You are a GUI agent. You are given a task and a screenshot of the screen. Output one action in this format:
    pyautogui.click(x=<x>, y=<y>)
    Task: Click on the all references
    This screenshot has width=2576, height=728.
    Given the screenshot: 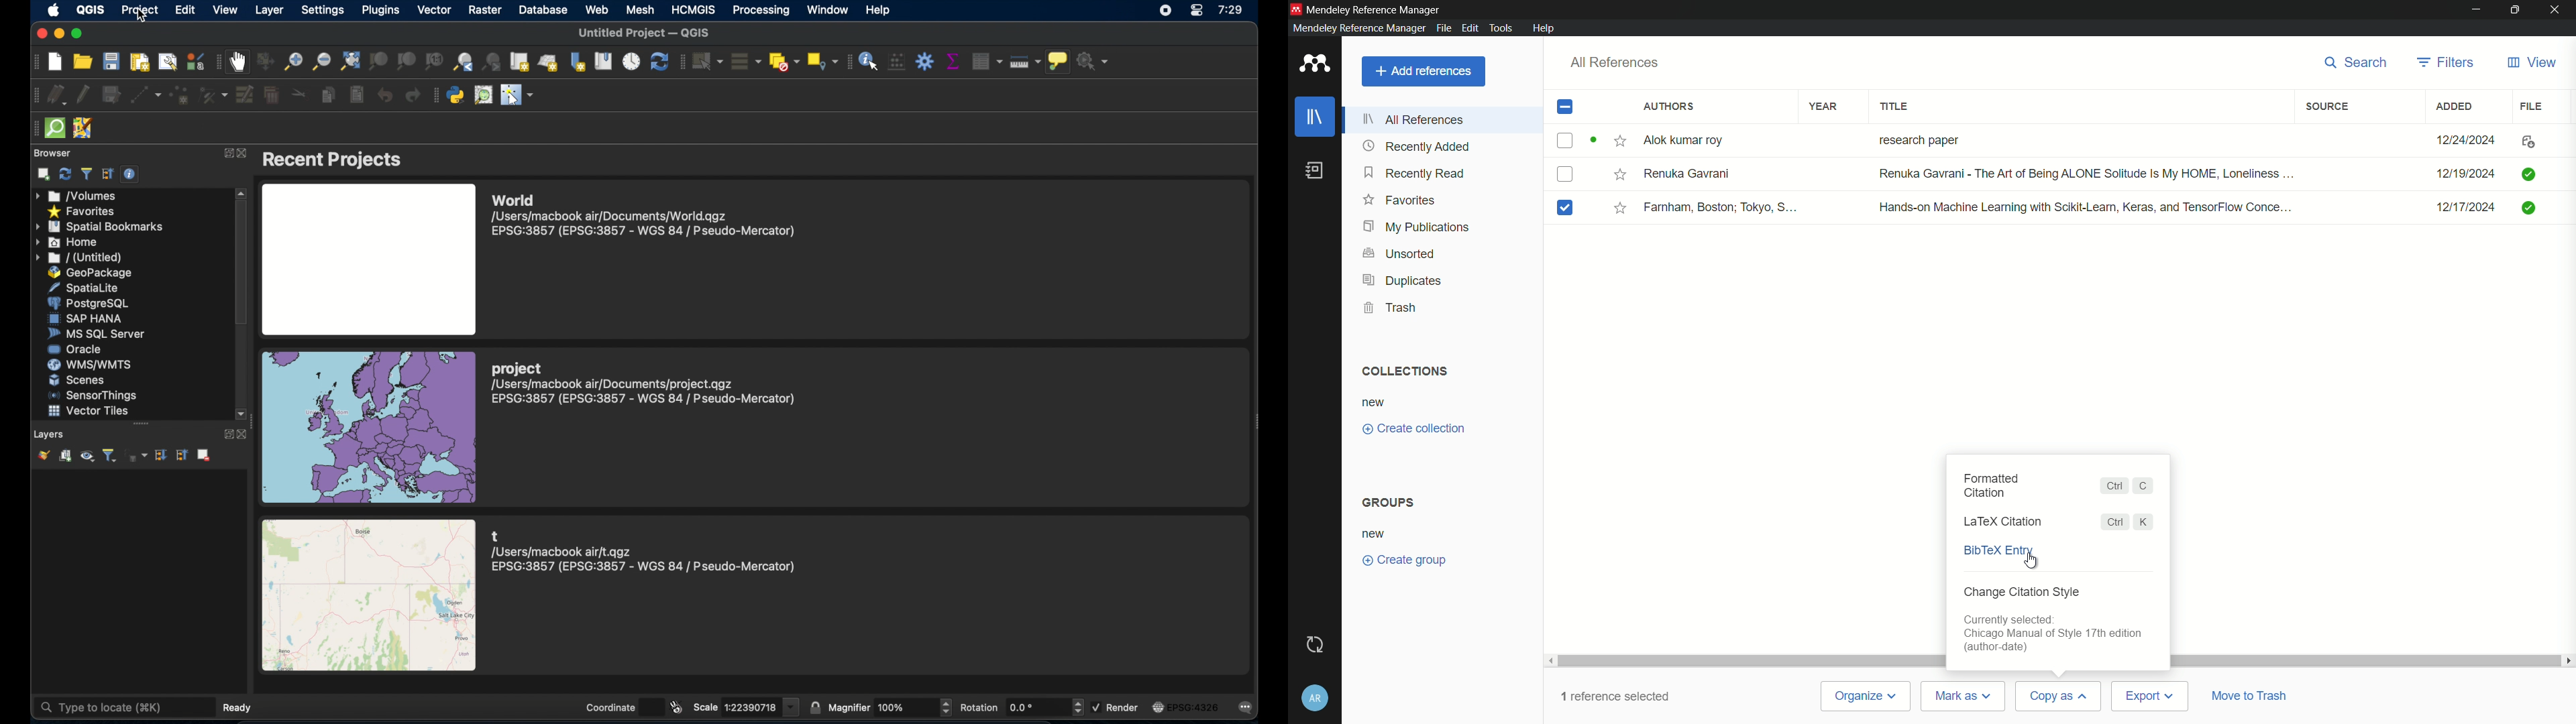 What is the action you would take?
    pyautogui.click(x=1615, y=62)
    